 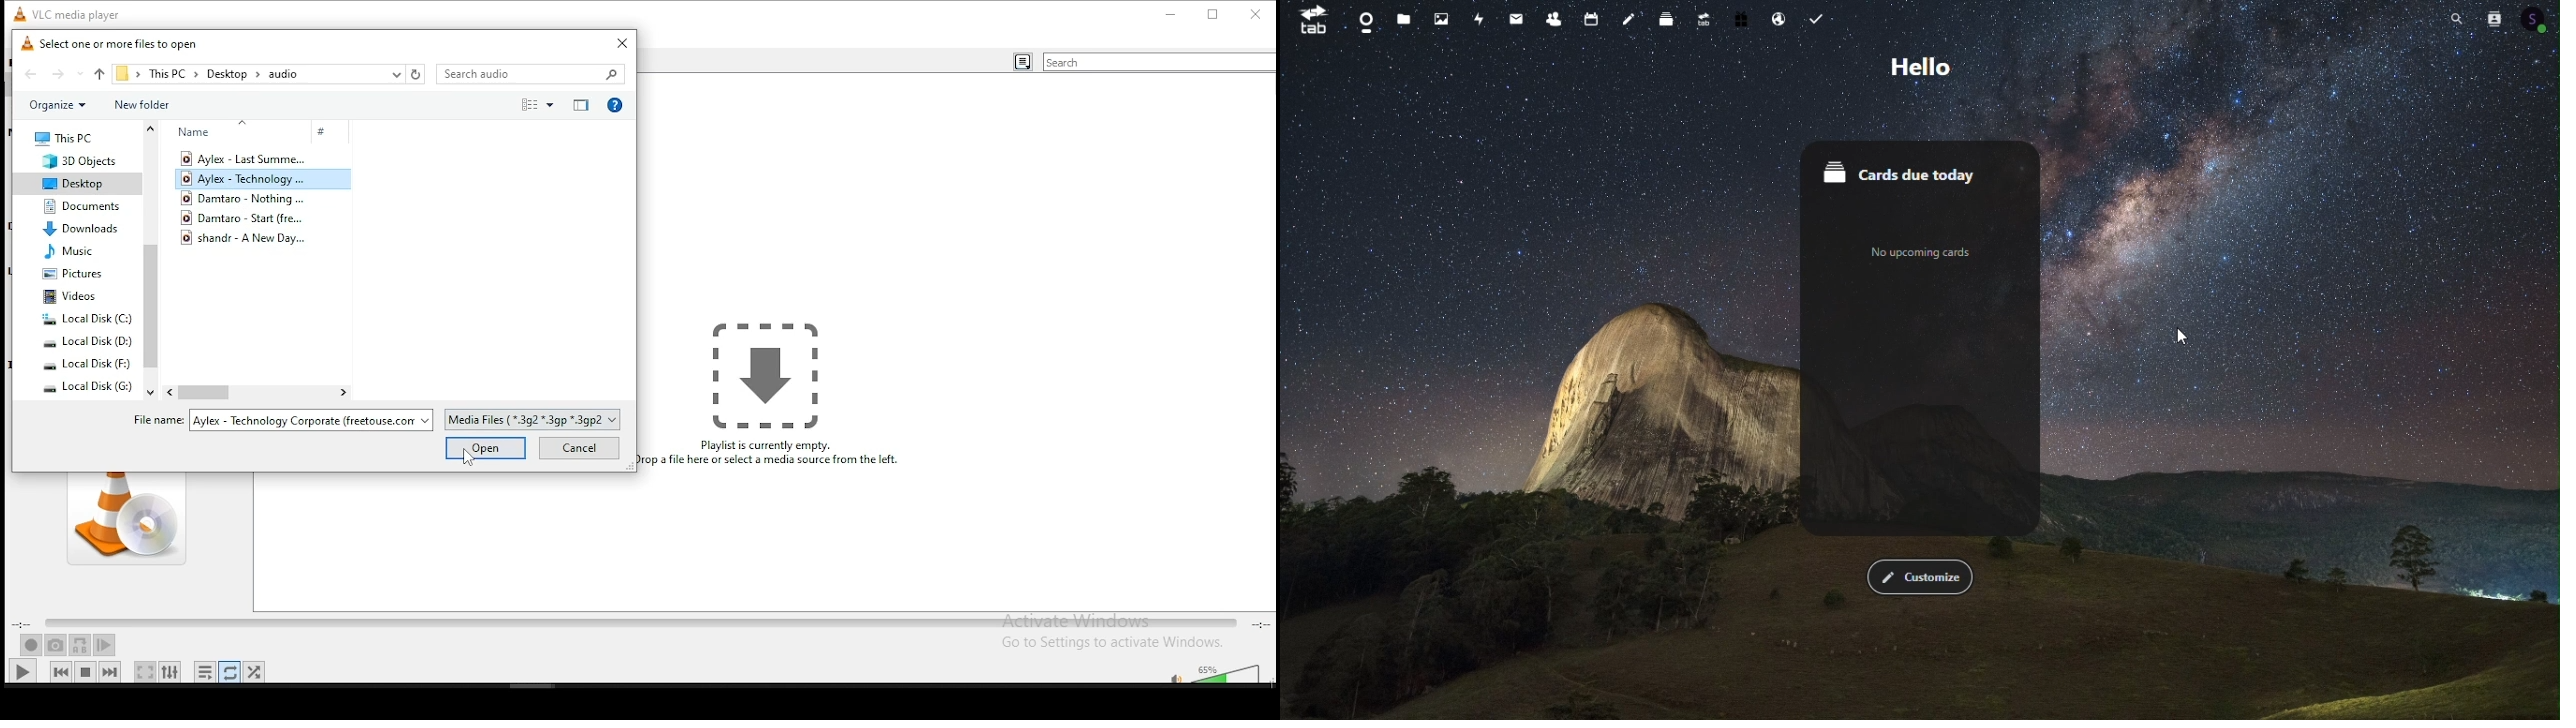 What do you see at coordinates (1632, 18) in the screenshot?
I see `Notes` at bounding box center [1632, 18].